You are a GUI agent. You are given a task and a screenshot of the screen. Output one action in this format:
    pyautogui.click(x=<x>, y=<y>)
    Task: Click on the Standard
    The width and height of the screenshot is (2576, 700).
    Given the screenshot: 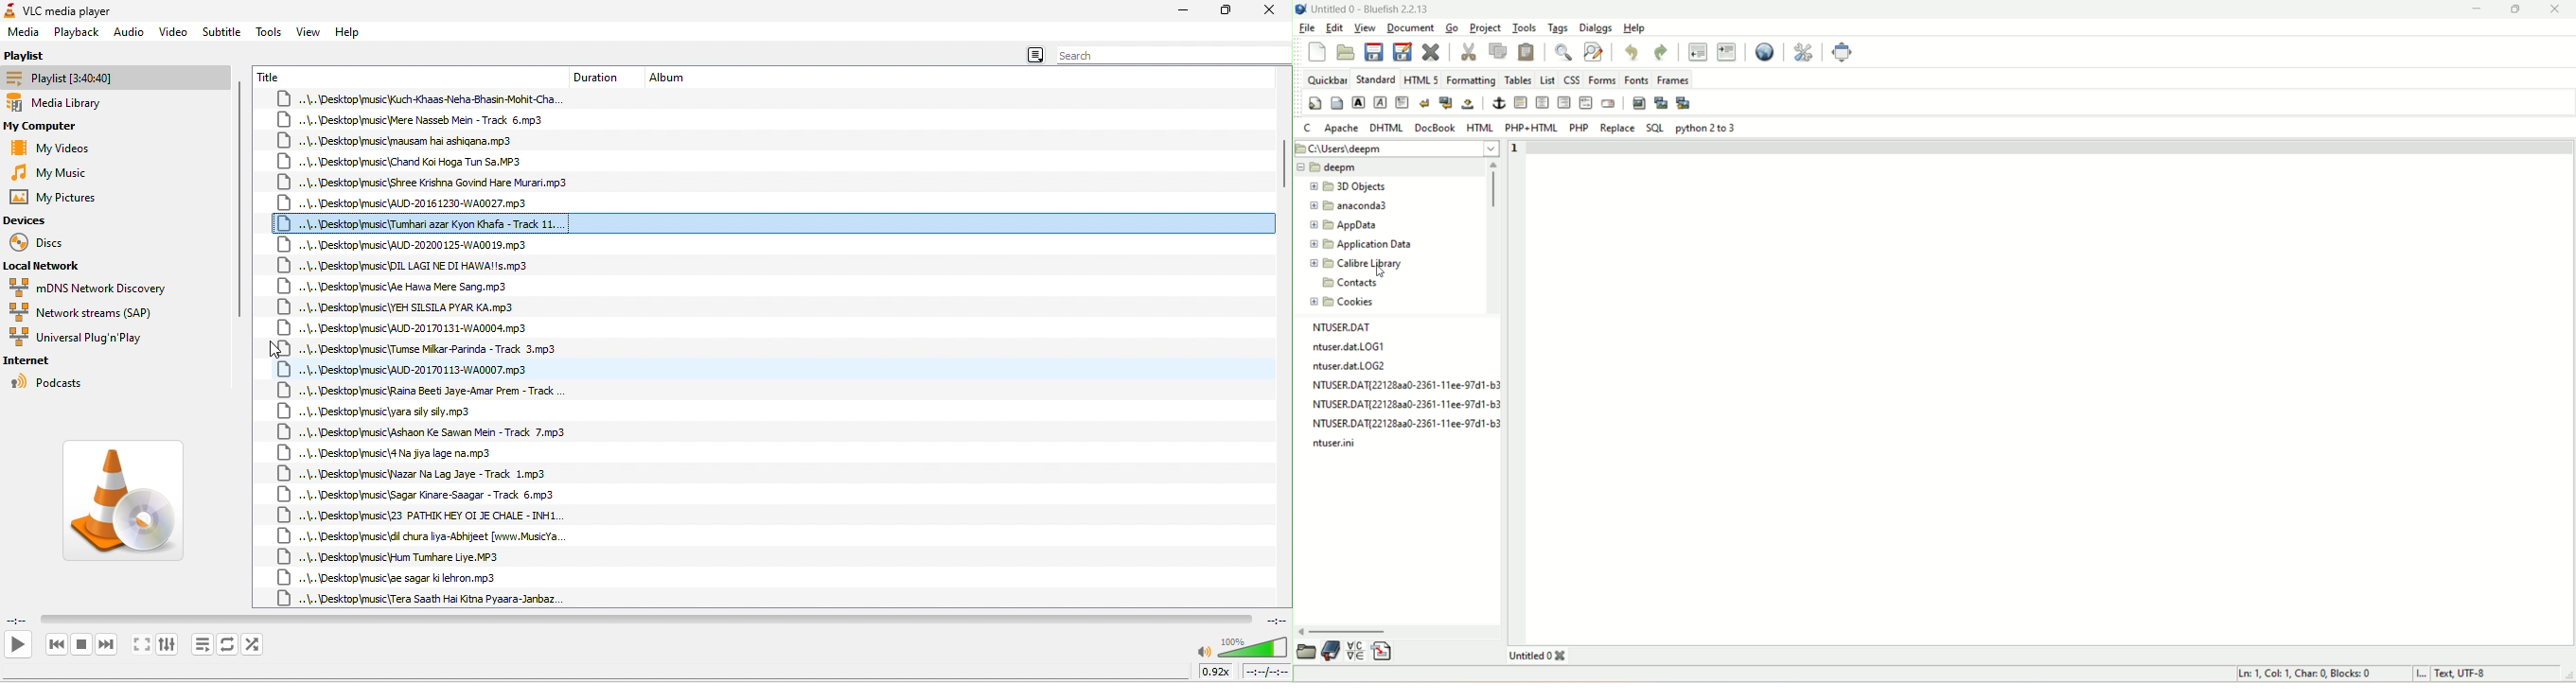 What is the action you would take?
    pyautogui.click(x=1374, y=78)
    